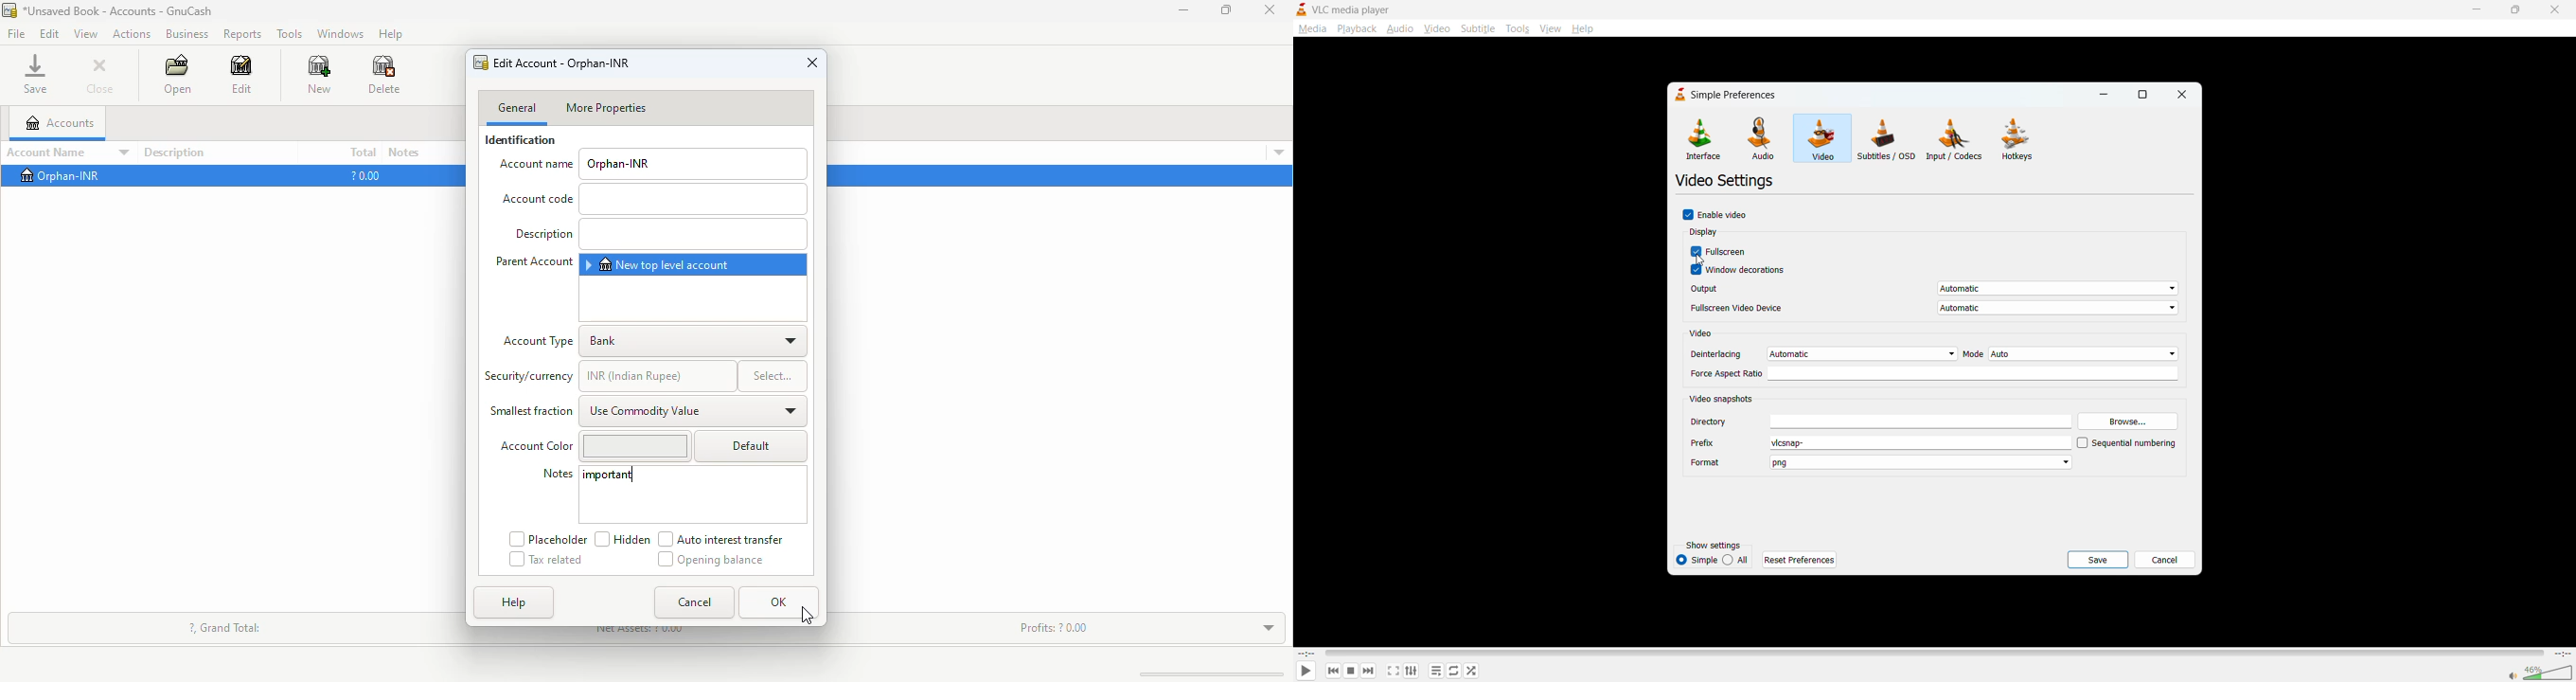 This screenshot has height=700, width=2576. Describe the element at coordinates (2515, 11) in the screenshot. I see `maximize` at that location.